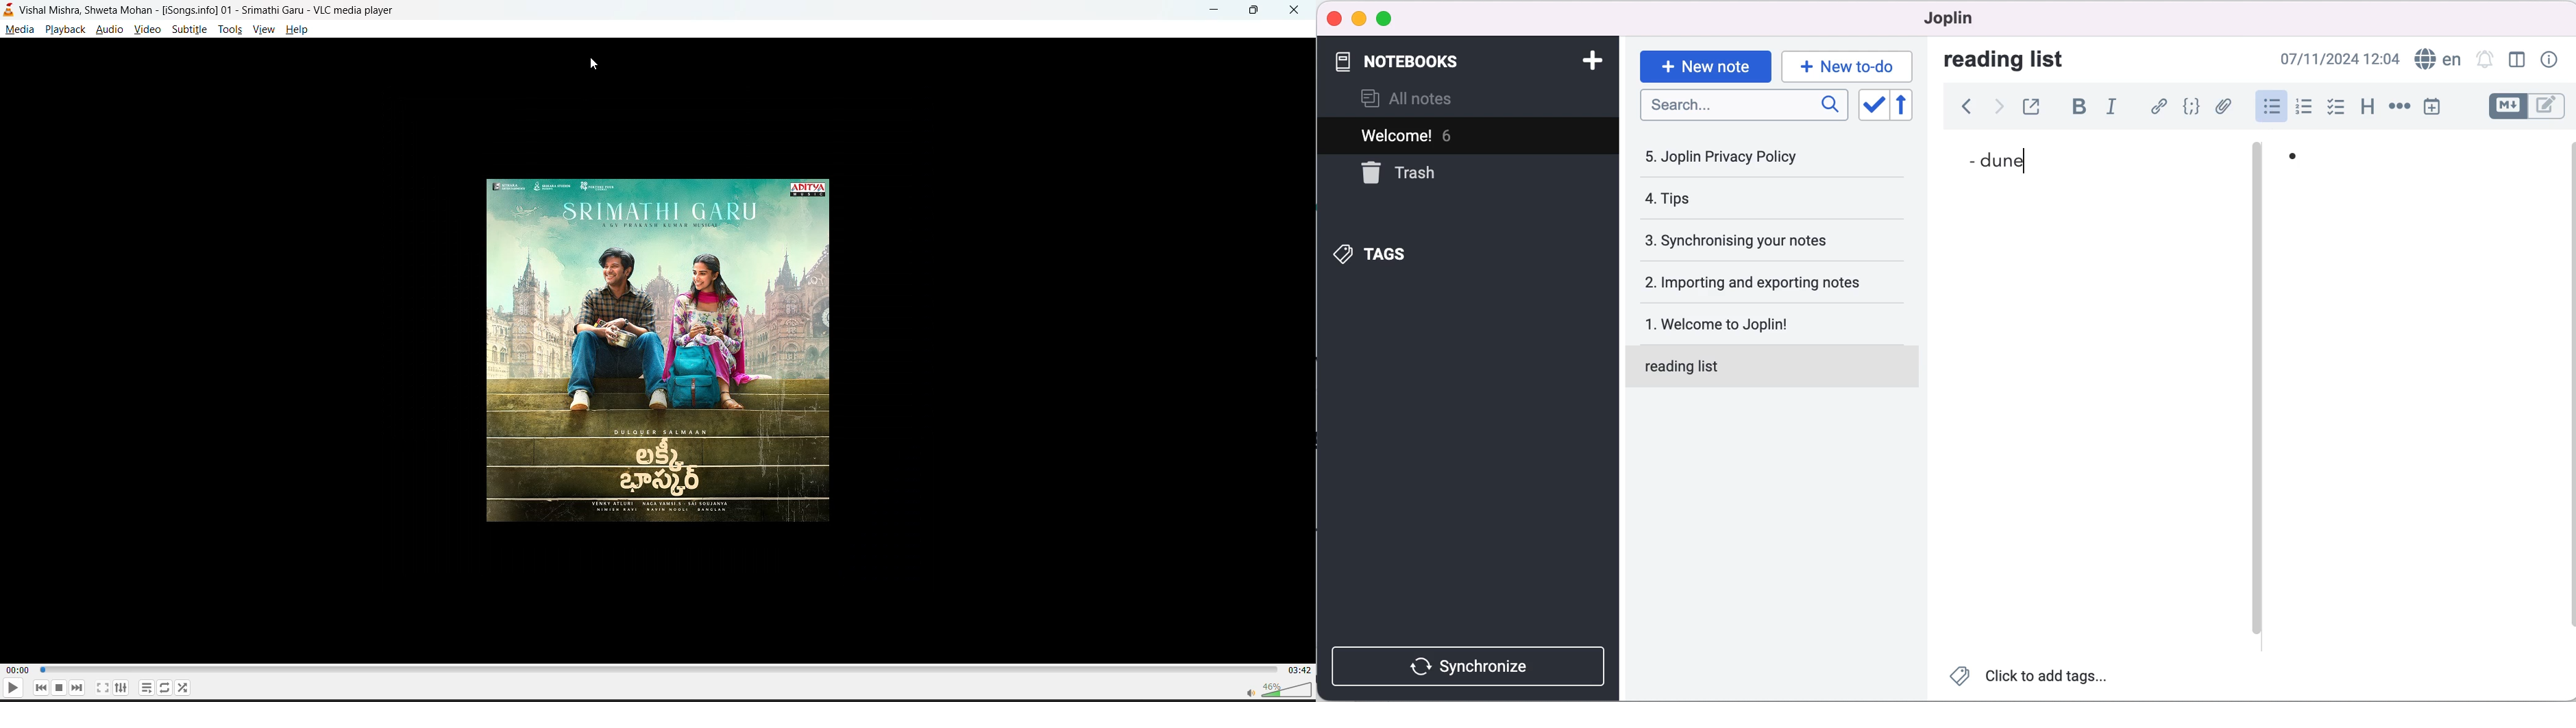 This screenshot has height=728, width=2576. What do you see at coordinates (1874, 106) in the screenshot?
I see `toggle sort order field` at bounding box center [1874, 106].